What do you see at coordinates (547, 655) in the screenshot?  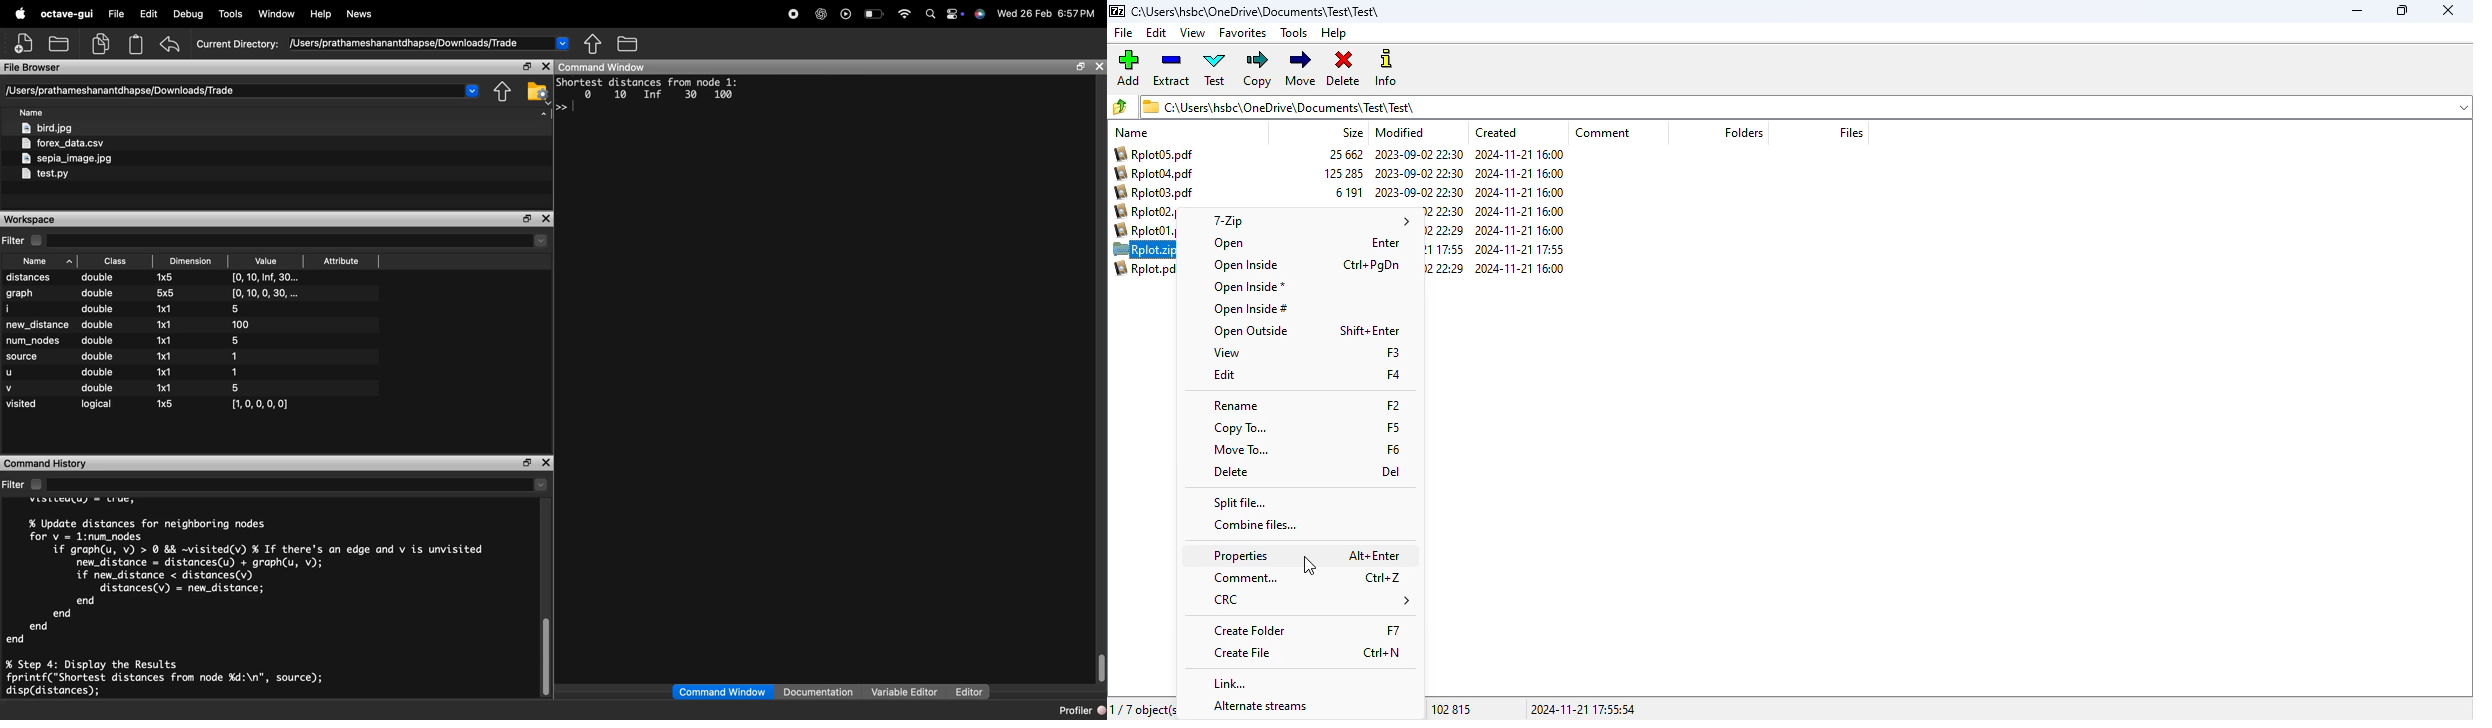 I see `vertical scrollbar` at bounding box center [547, 655].